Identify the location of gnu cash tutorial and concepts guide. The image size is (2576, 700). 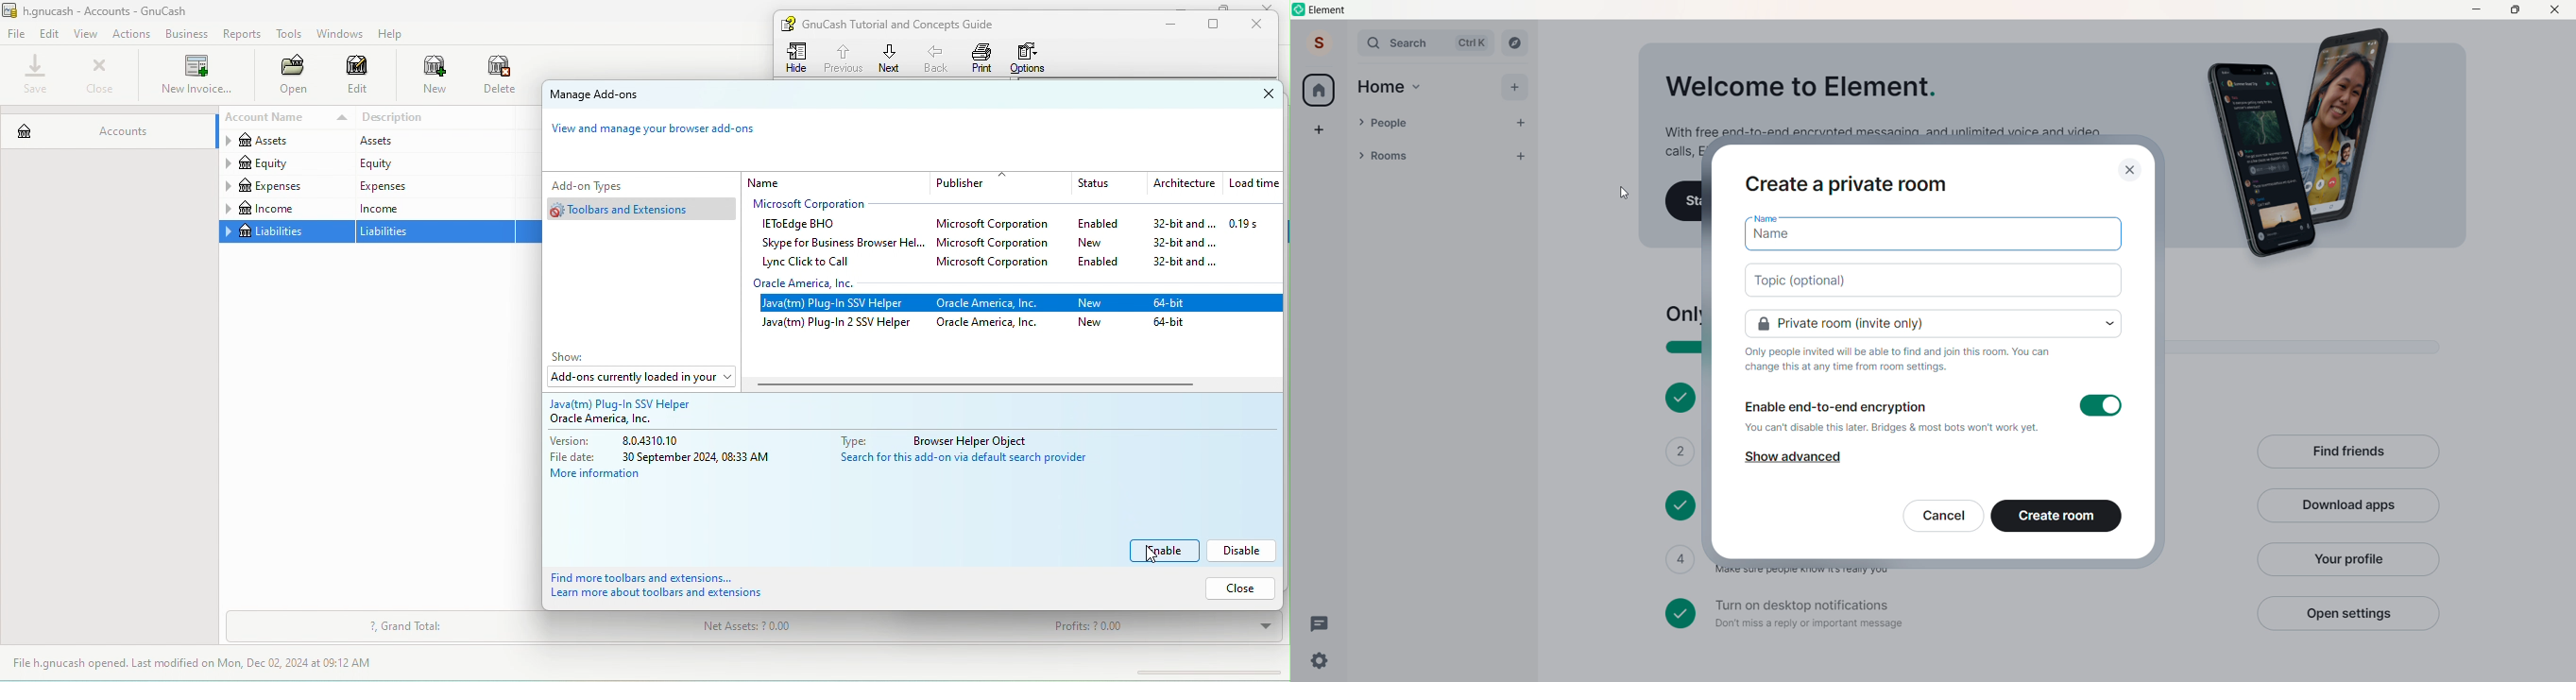
(906, 24).